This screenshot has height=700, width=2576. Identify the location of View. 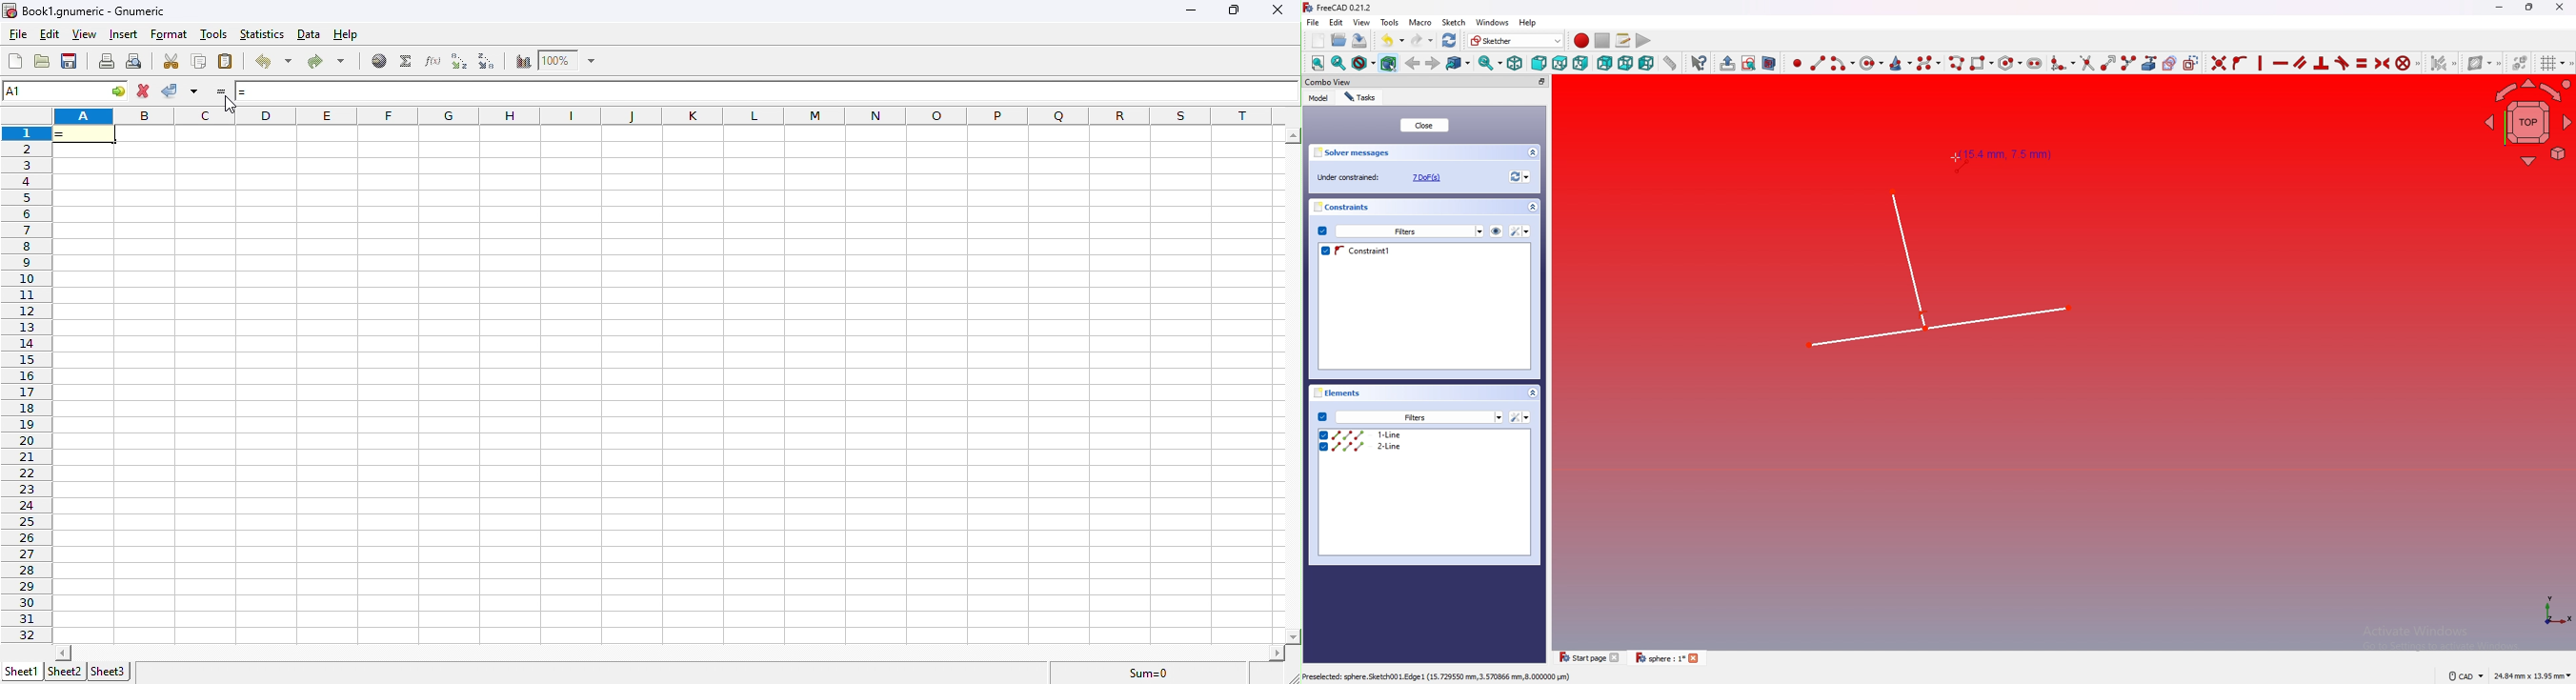
(1362, 22).